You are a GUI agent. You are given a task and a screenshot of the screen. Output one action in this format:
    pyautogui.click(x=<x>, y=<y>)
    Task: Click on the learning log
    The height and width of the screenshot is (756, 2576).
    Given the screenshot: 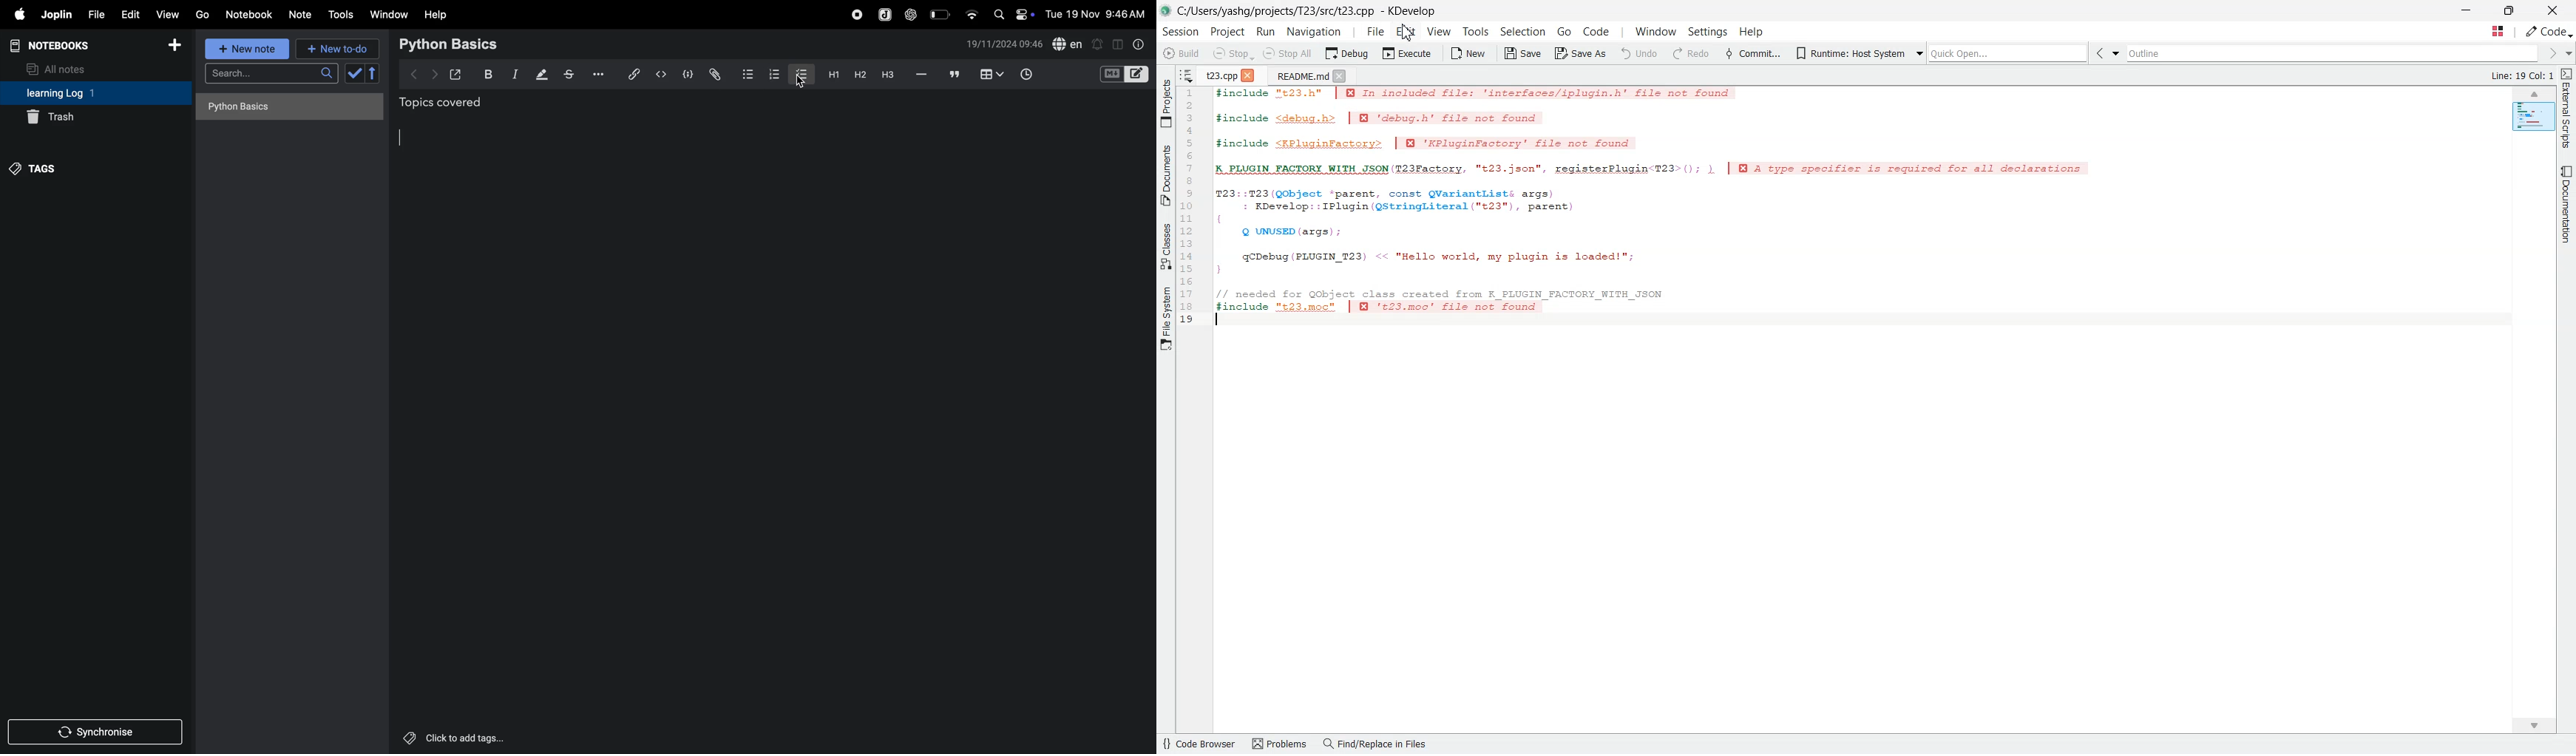 What is the action you would take?
    pyautogui.click(x=75, y=94)
    